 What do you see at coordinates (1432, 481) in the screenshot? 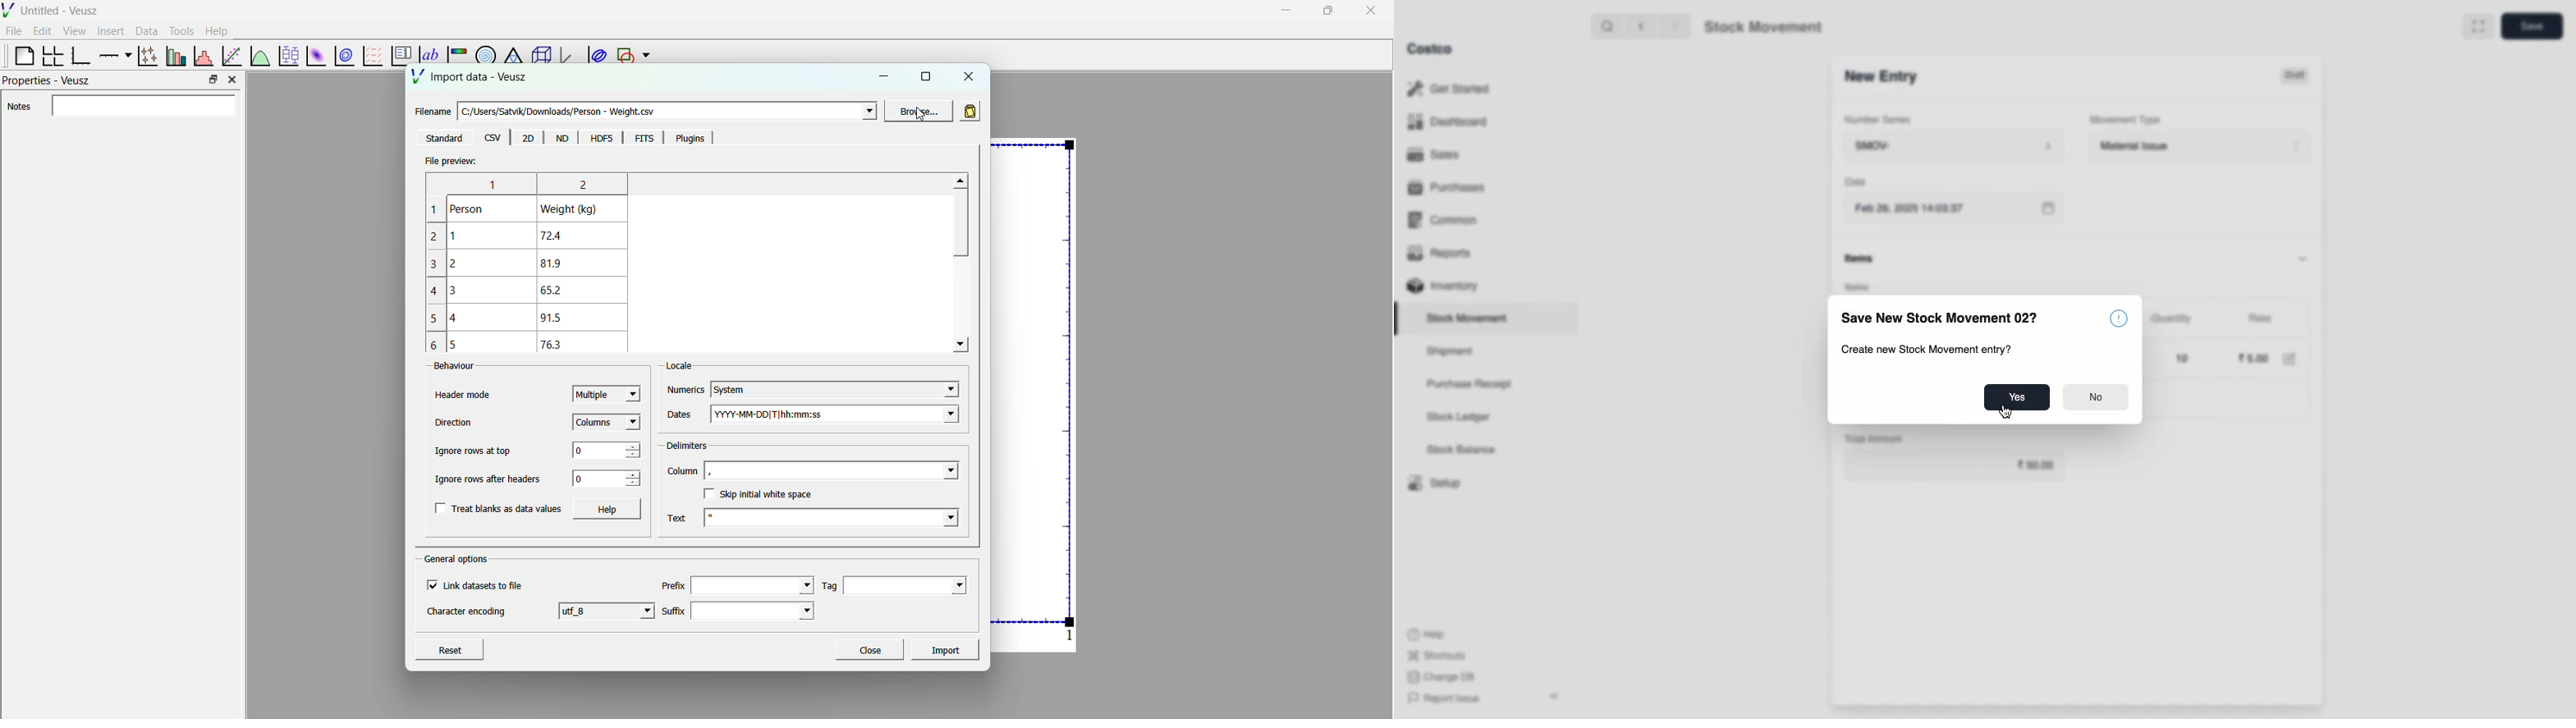
I see `Setup` at bounding box center [1432, 481].